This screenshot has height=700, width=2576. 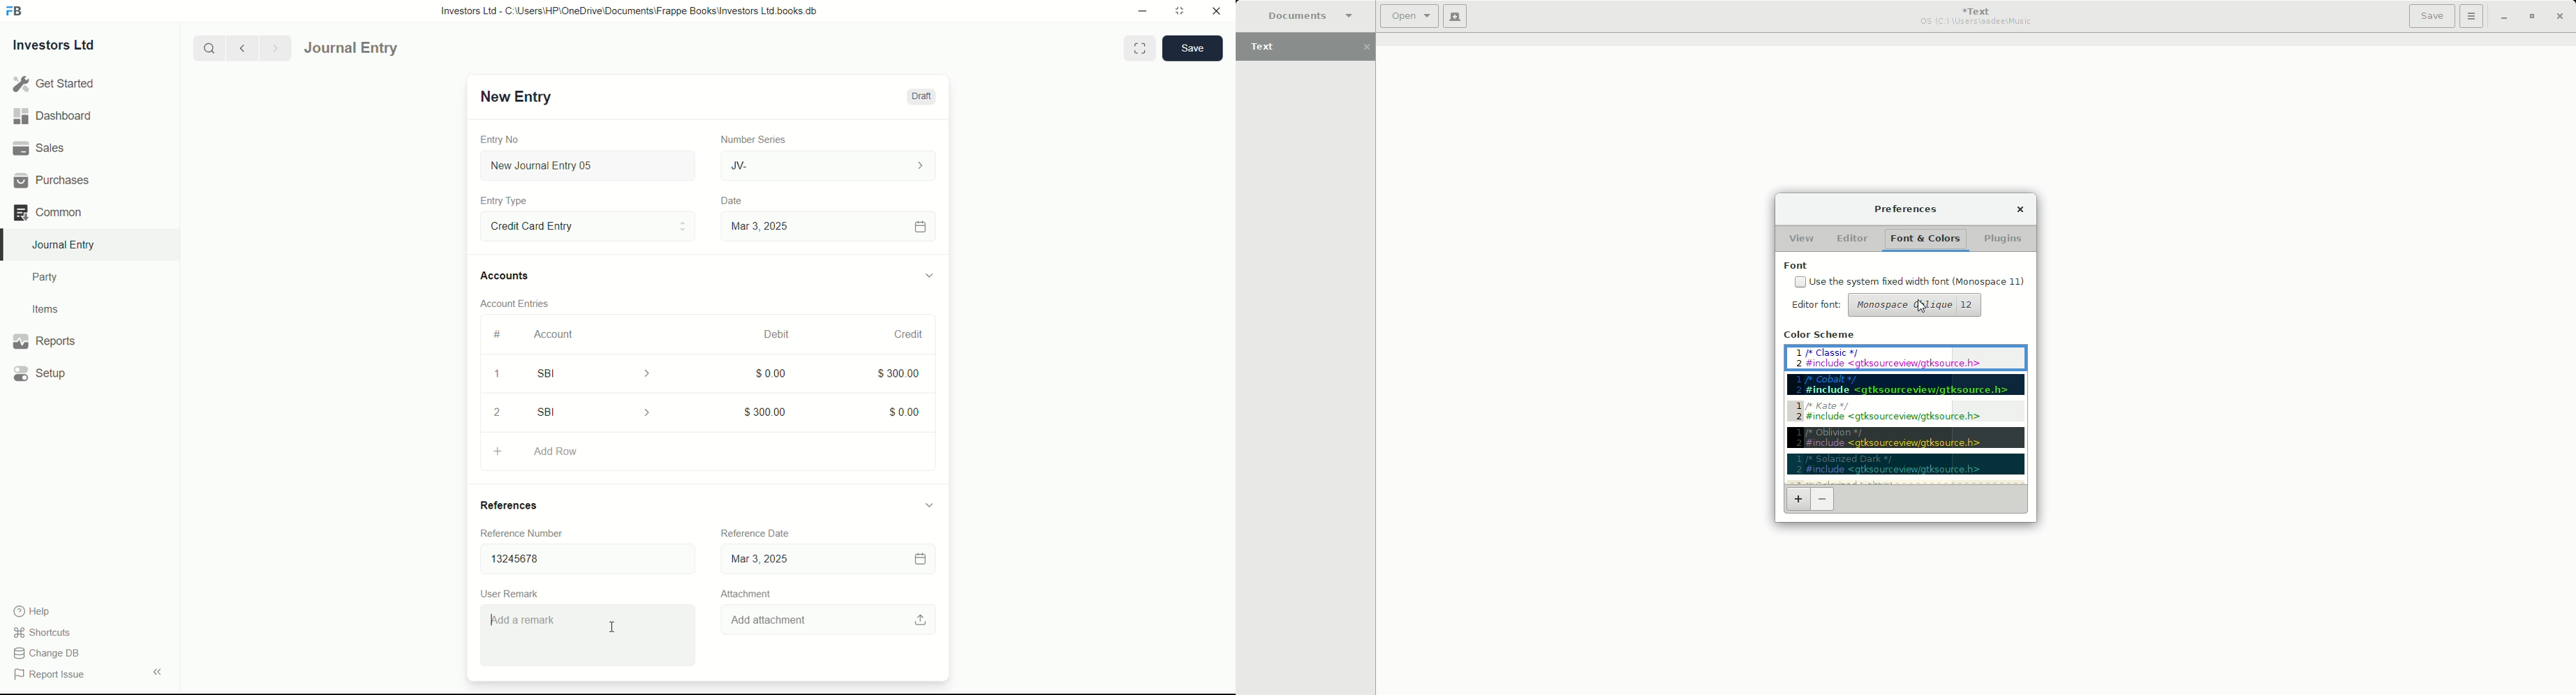 I want to click on #, so click(x=498, y=334).